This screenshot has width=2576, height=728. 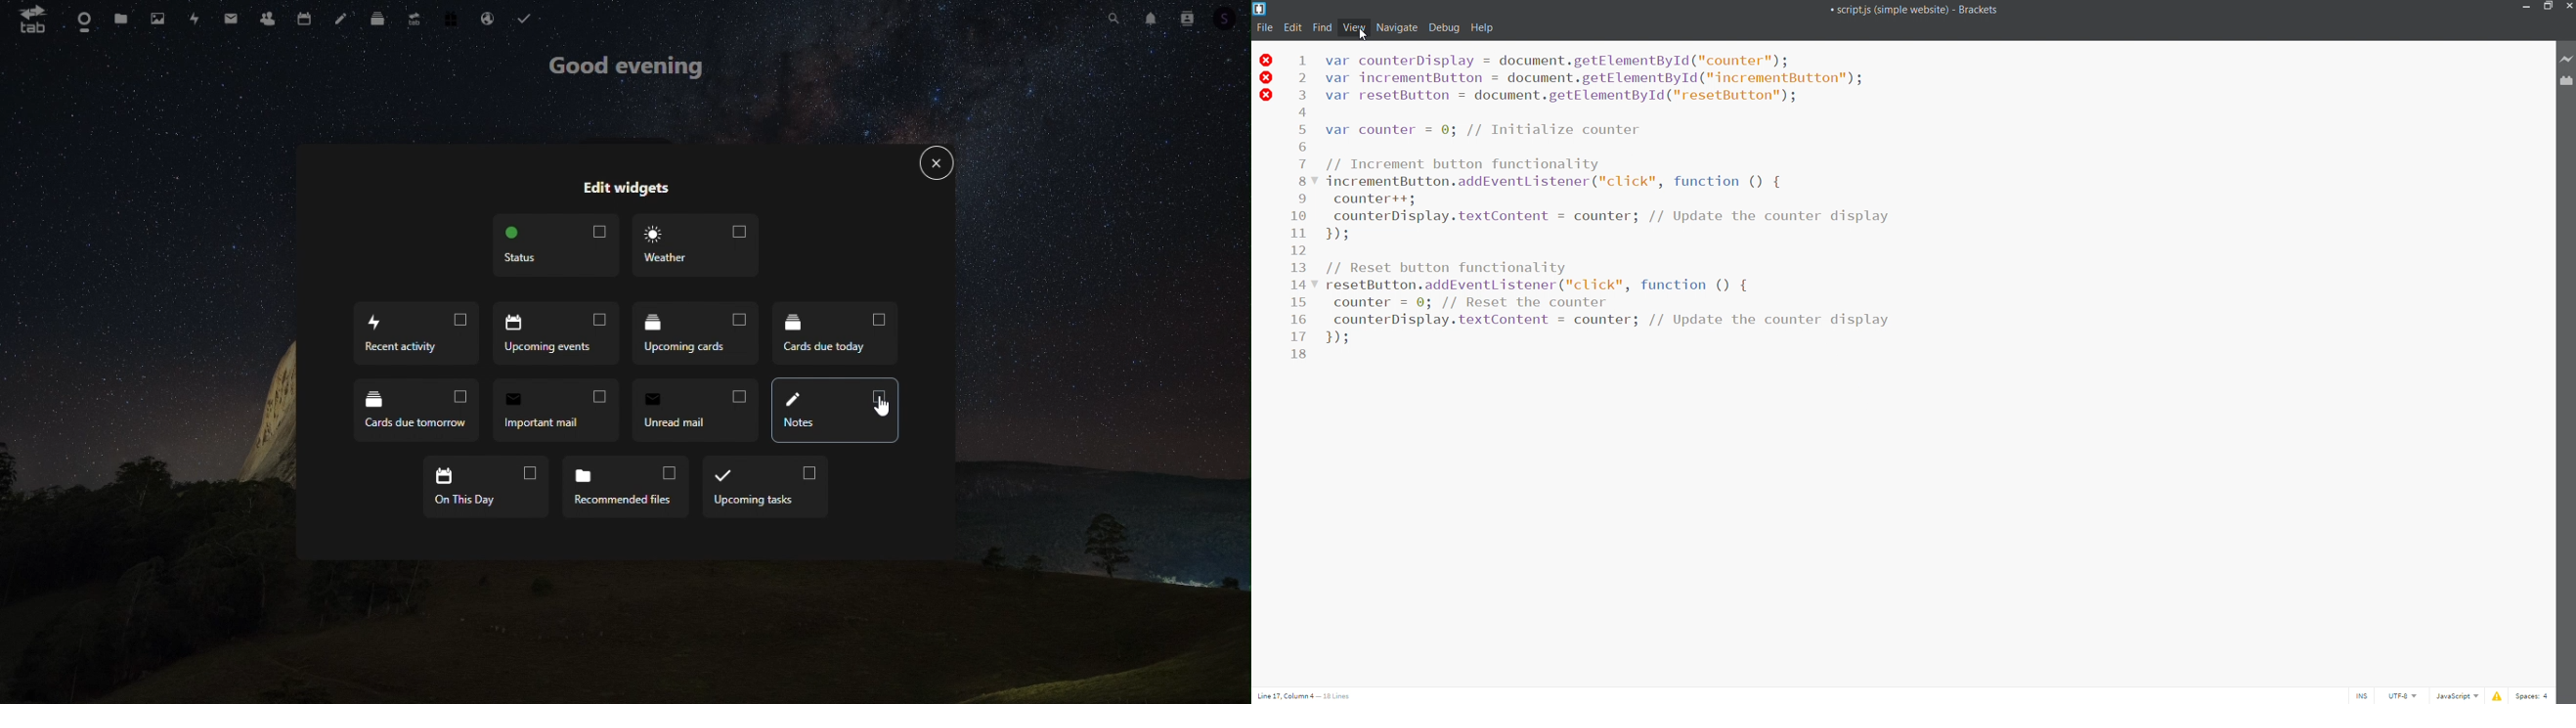 I want to click on cards due tomorrow, so click(x=416, y=410).